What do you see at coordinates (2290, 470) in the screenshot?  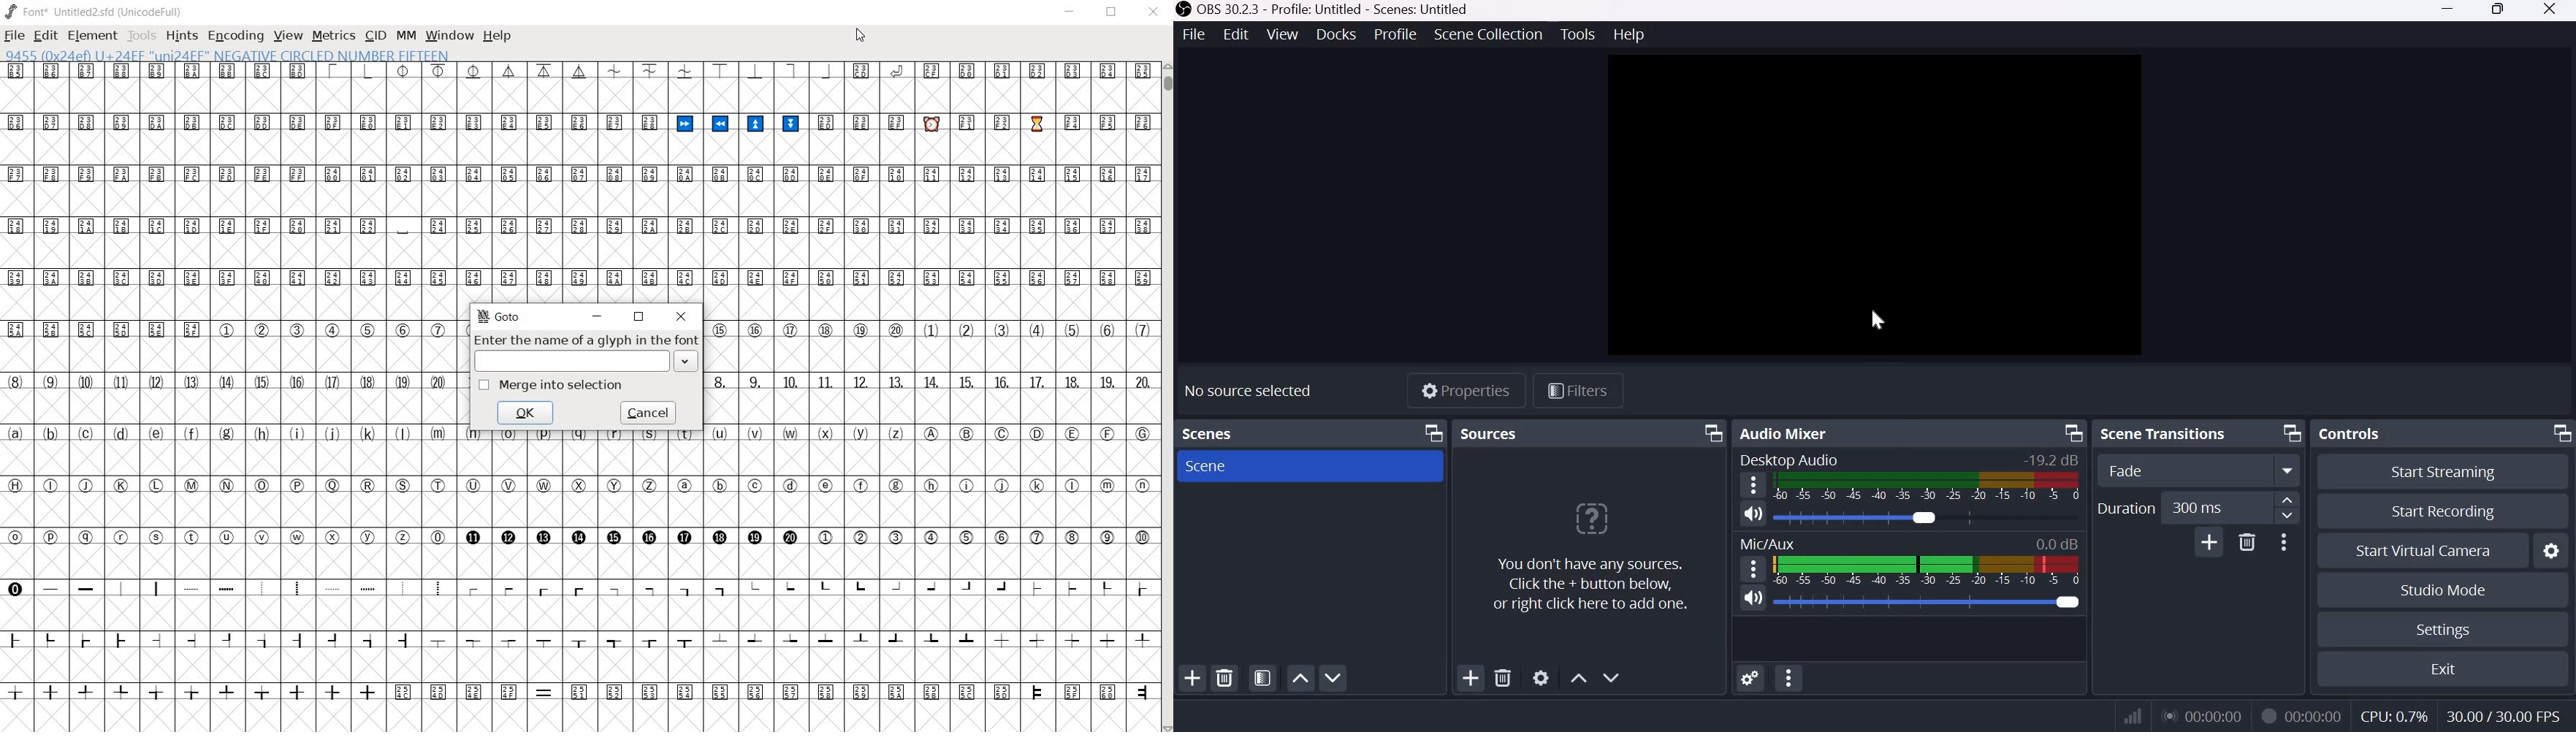 I see `More options` at bounding box center [2290, 470].